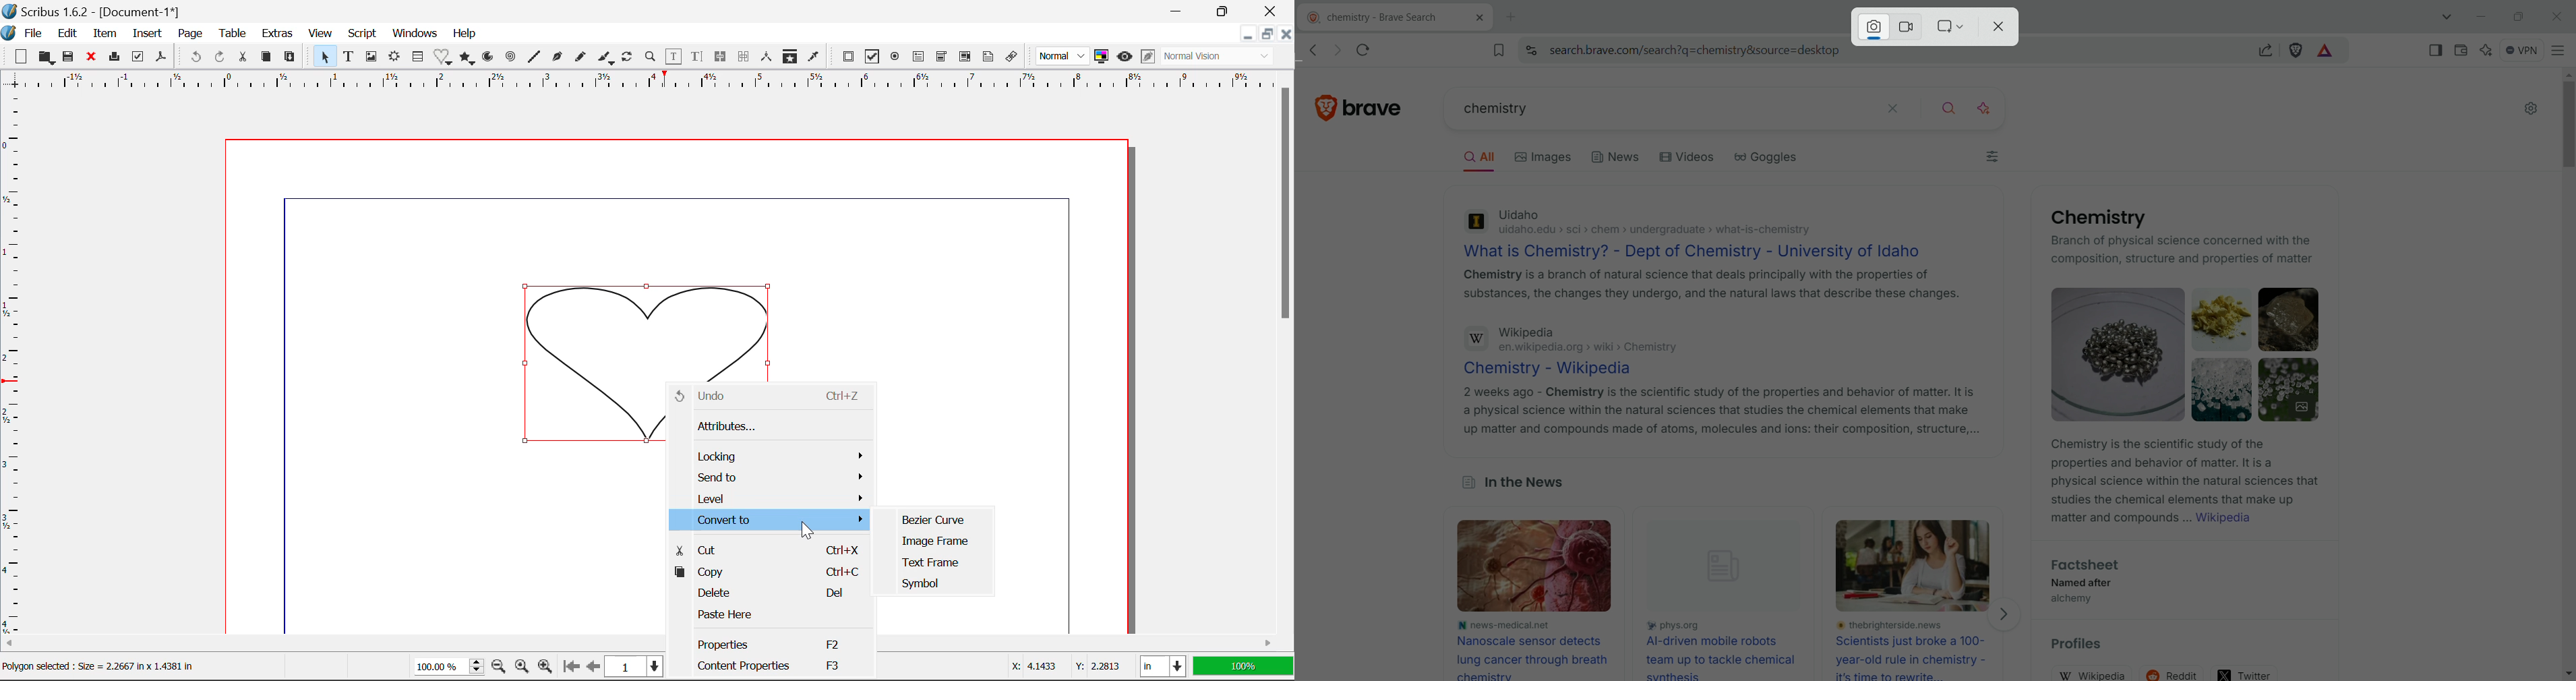  Describe the element at coordinates (2085, 646) in the screenshot. I see `Profiles` at that location.